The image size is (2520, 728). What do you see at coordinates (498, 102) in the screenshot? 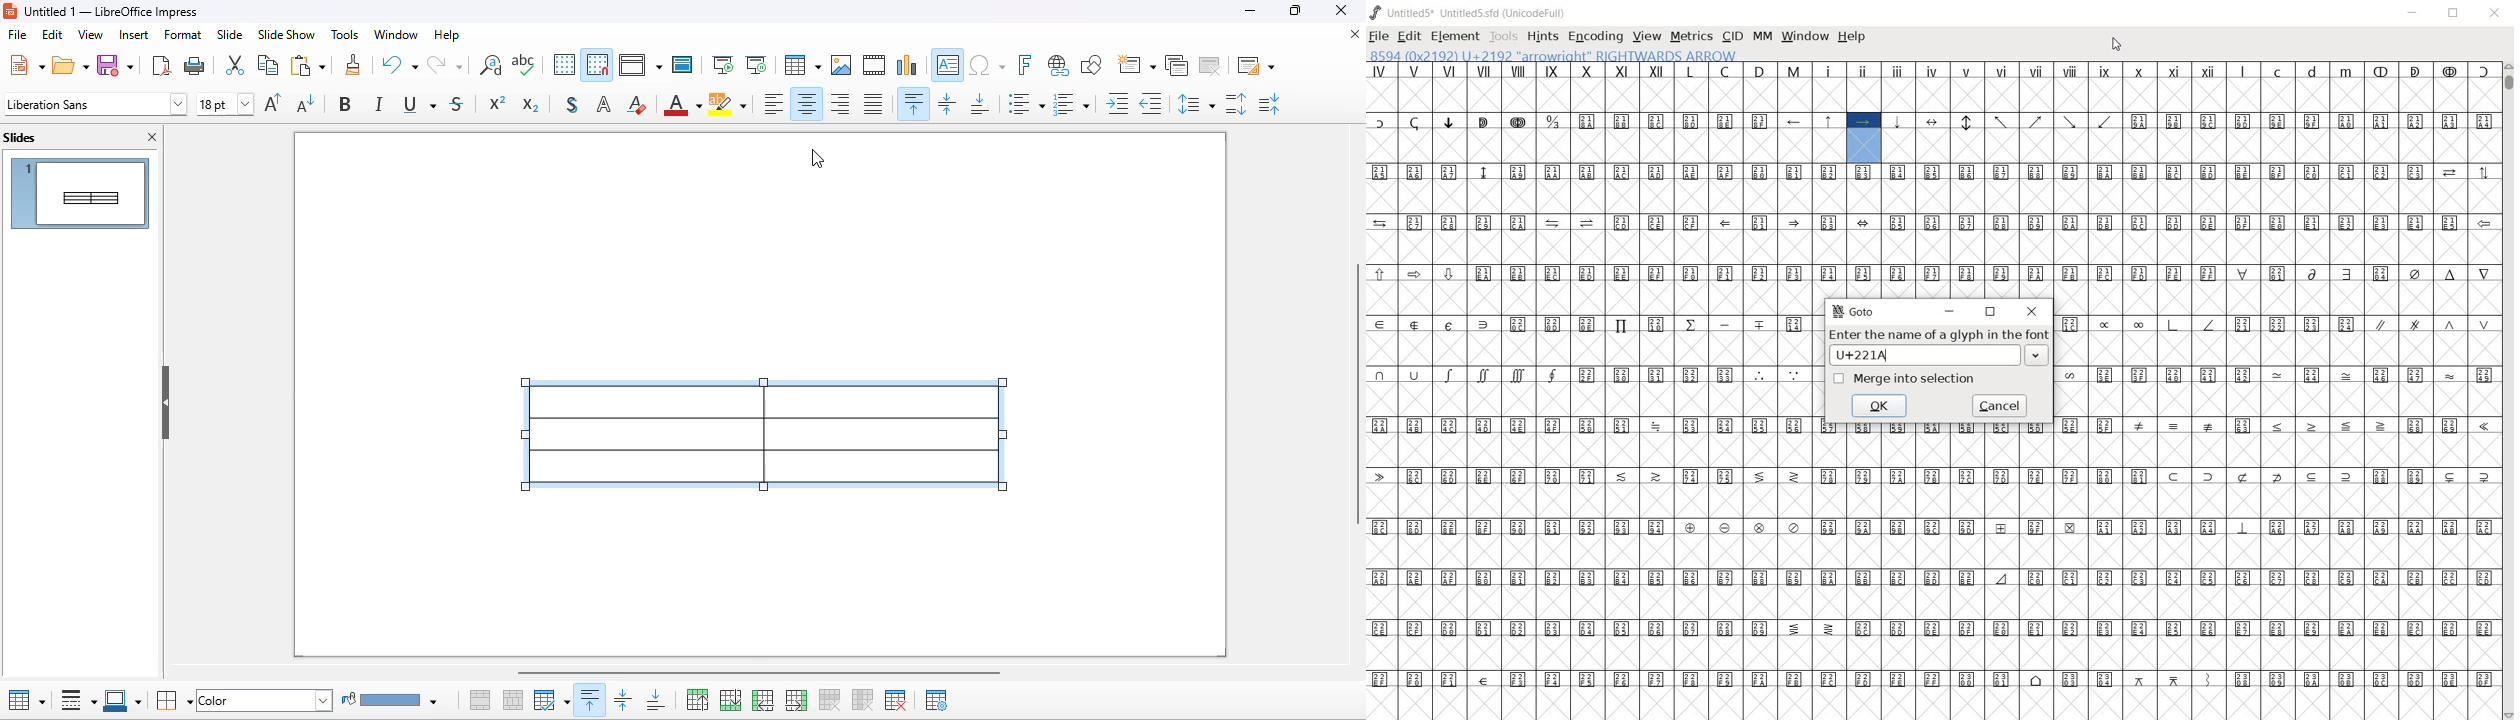
I see `superscript` at bounding box center [498, 102].